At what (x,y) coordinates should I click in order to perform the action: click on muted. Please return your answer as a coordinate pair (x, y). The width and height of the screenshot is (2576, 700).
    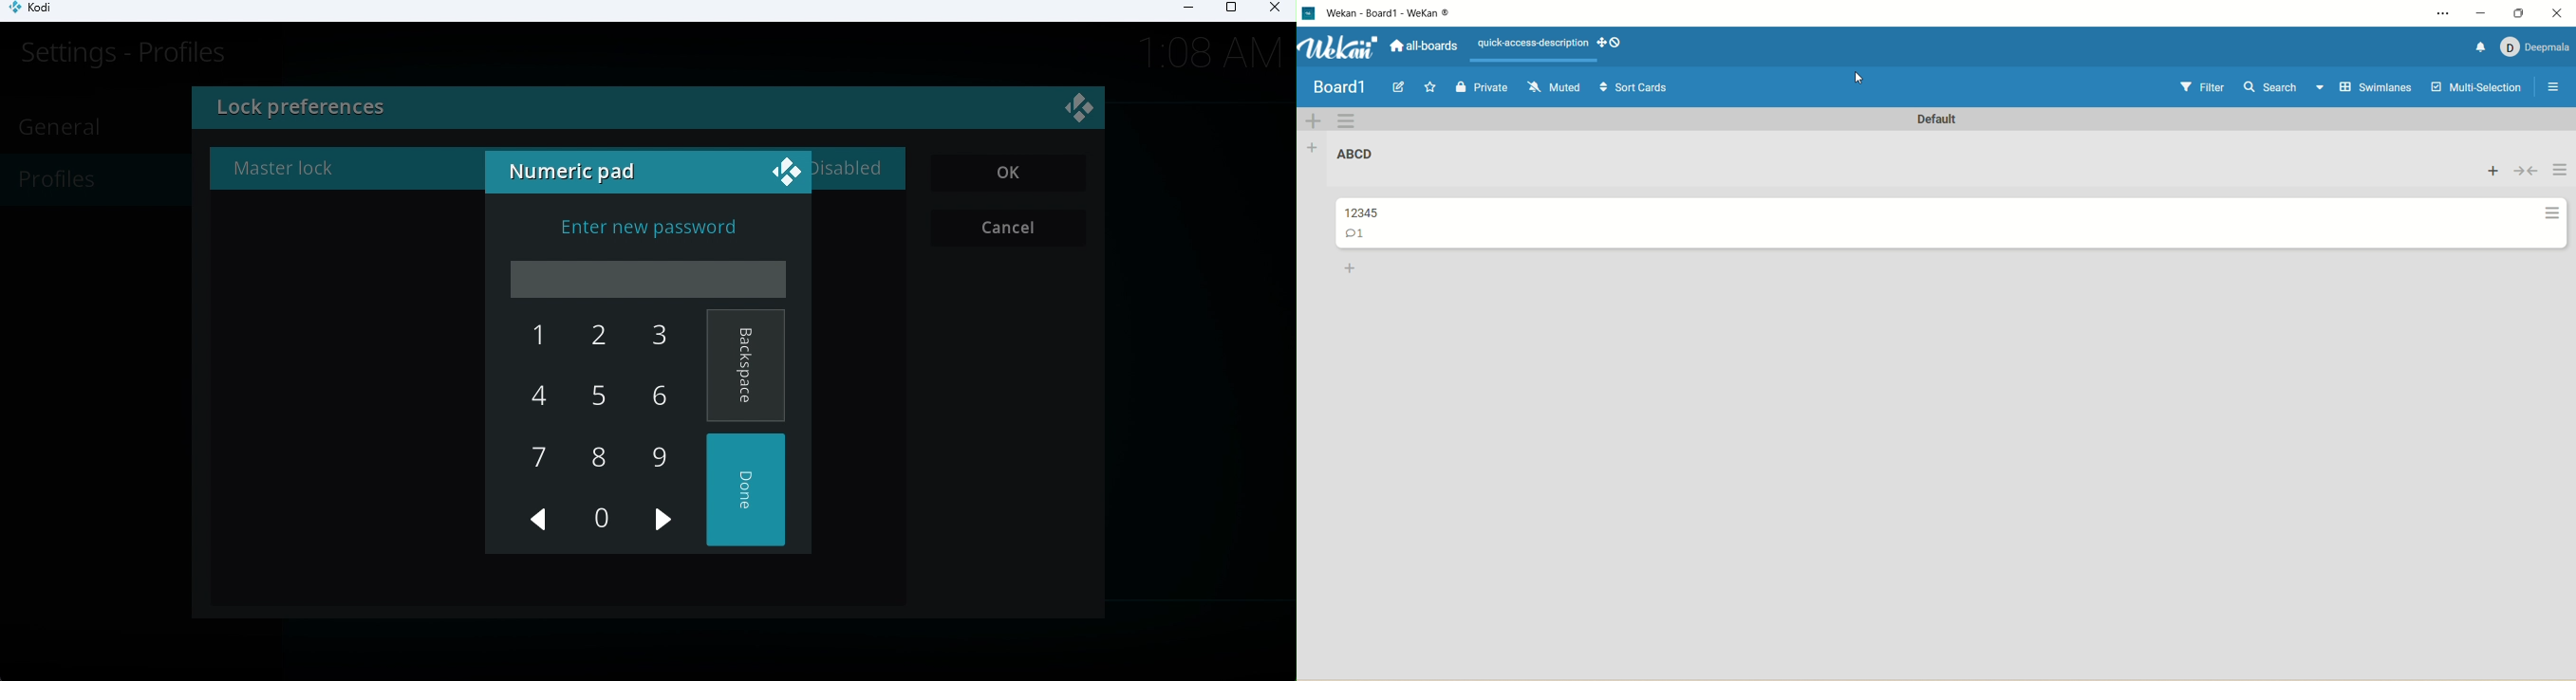
    Looking at the image, I should click on (1551, 85).